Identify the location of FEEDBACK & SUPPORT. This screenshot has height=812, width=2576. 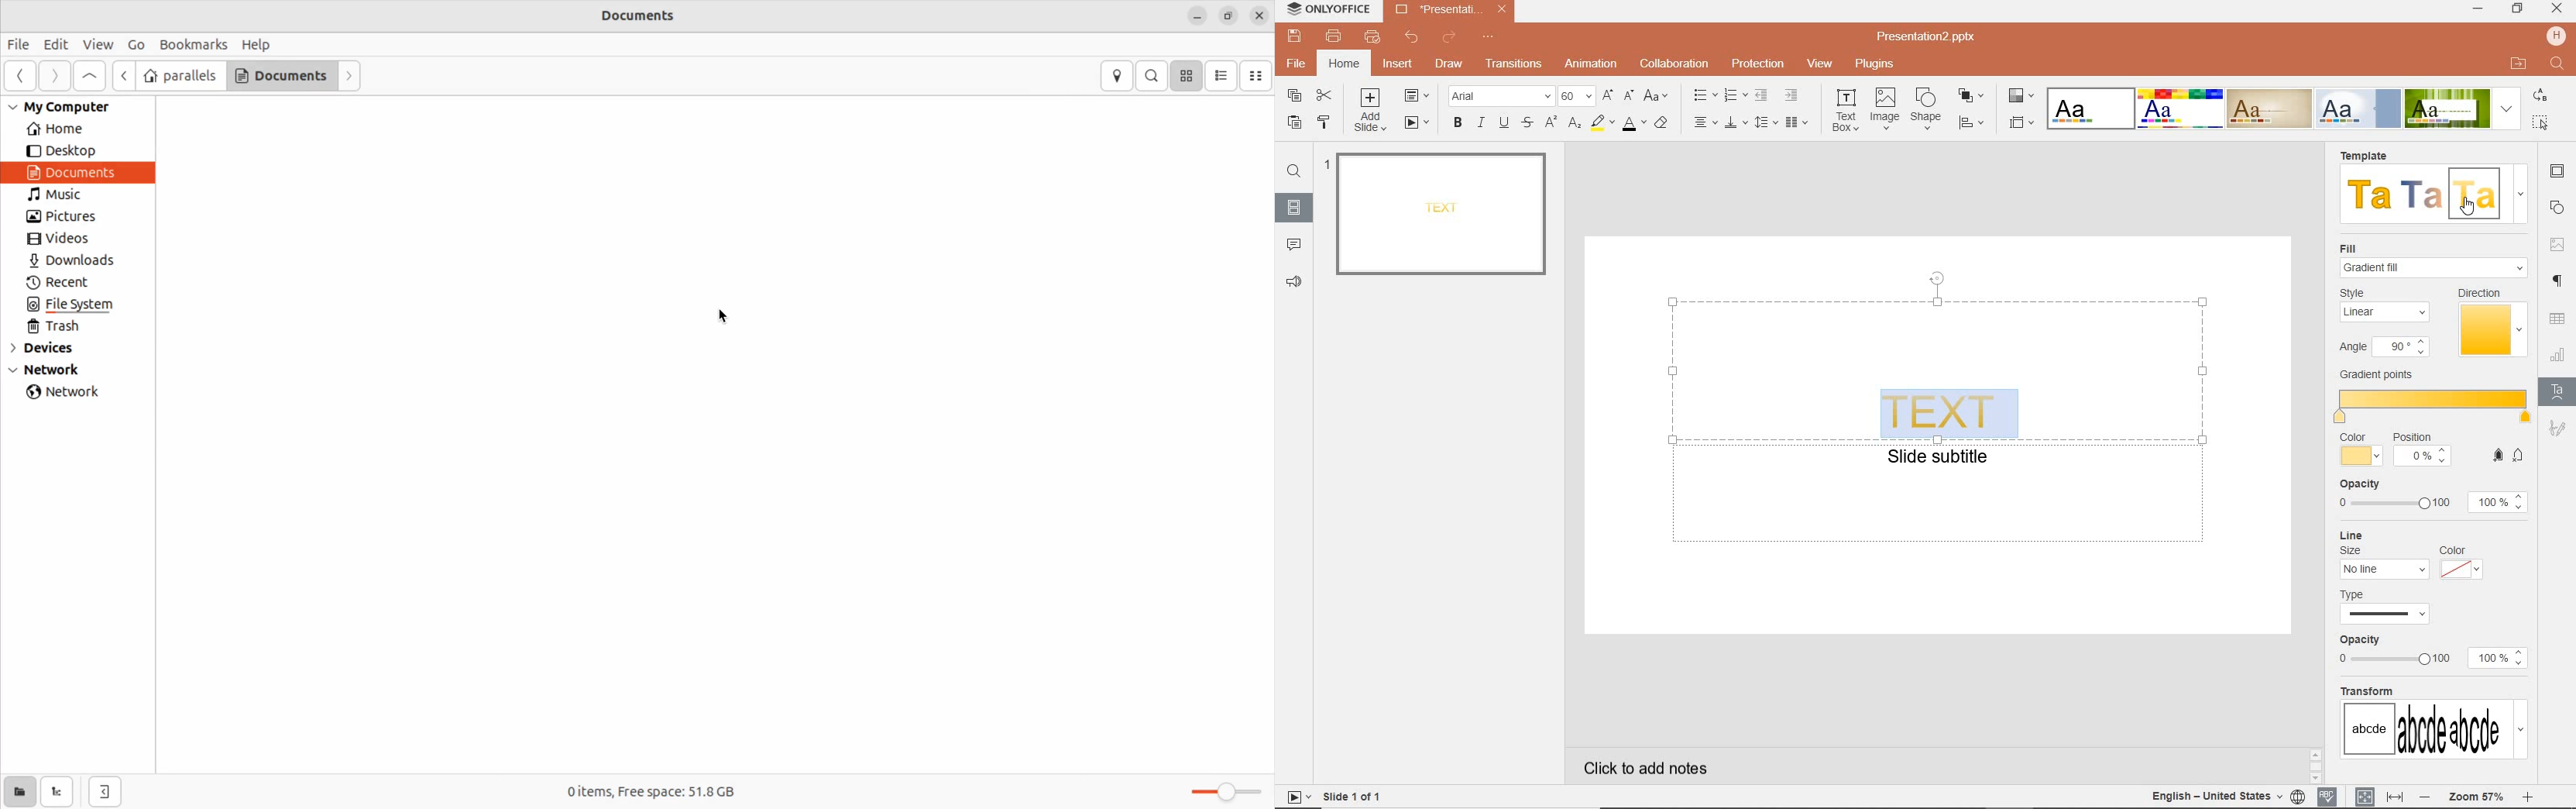
(1295, 284).